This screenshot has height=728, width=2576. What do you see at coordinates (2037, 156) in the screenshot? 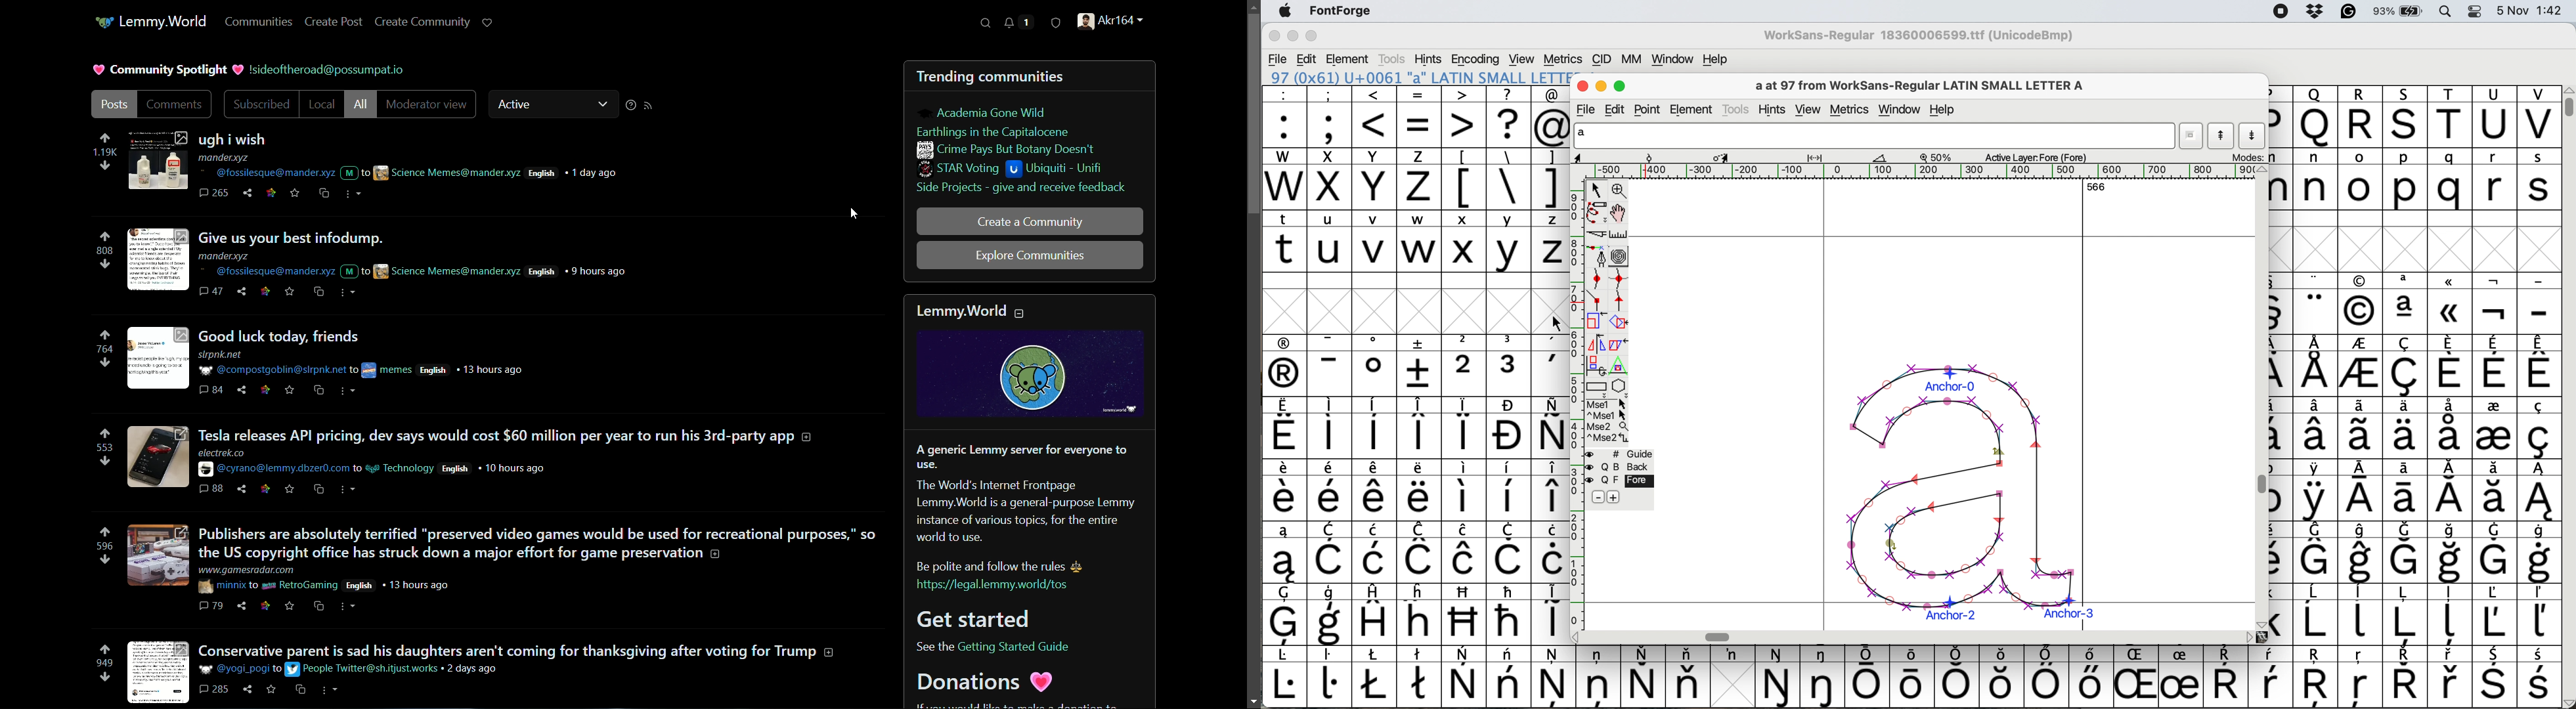
I see `active layer` at bounding box center [2037, 156].